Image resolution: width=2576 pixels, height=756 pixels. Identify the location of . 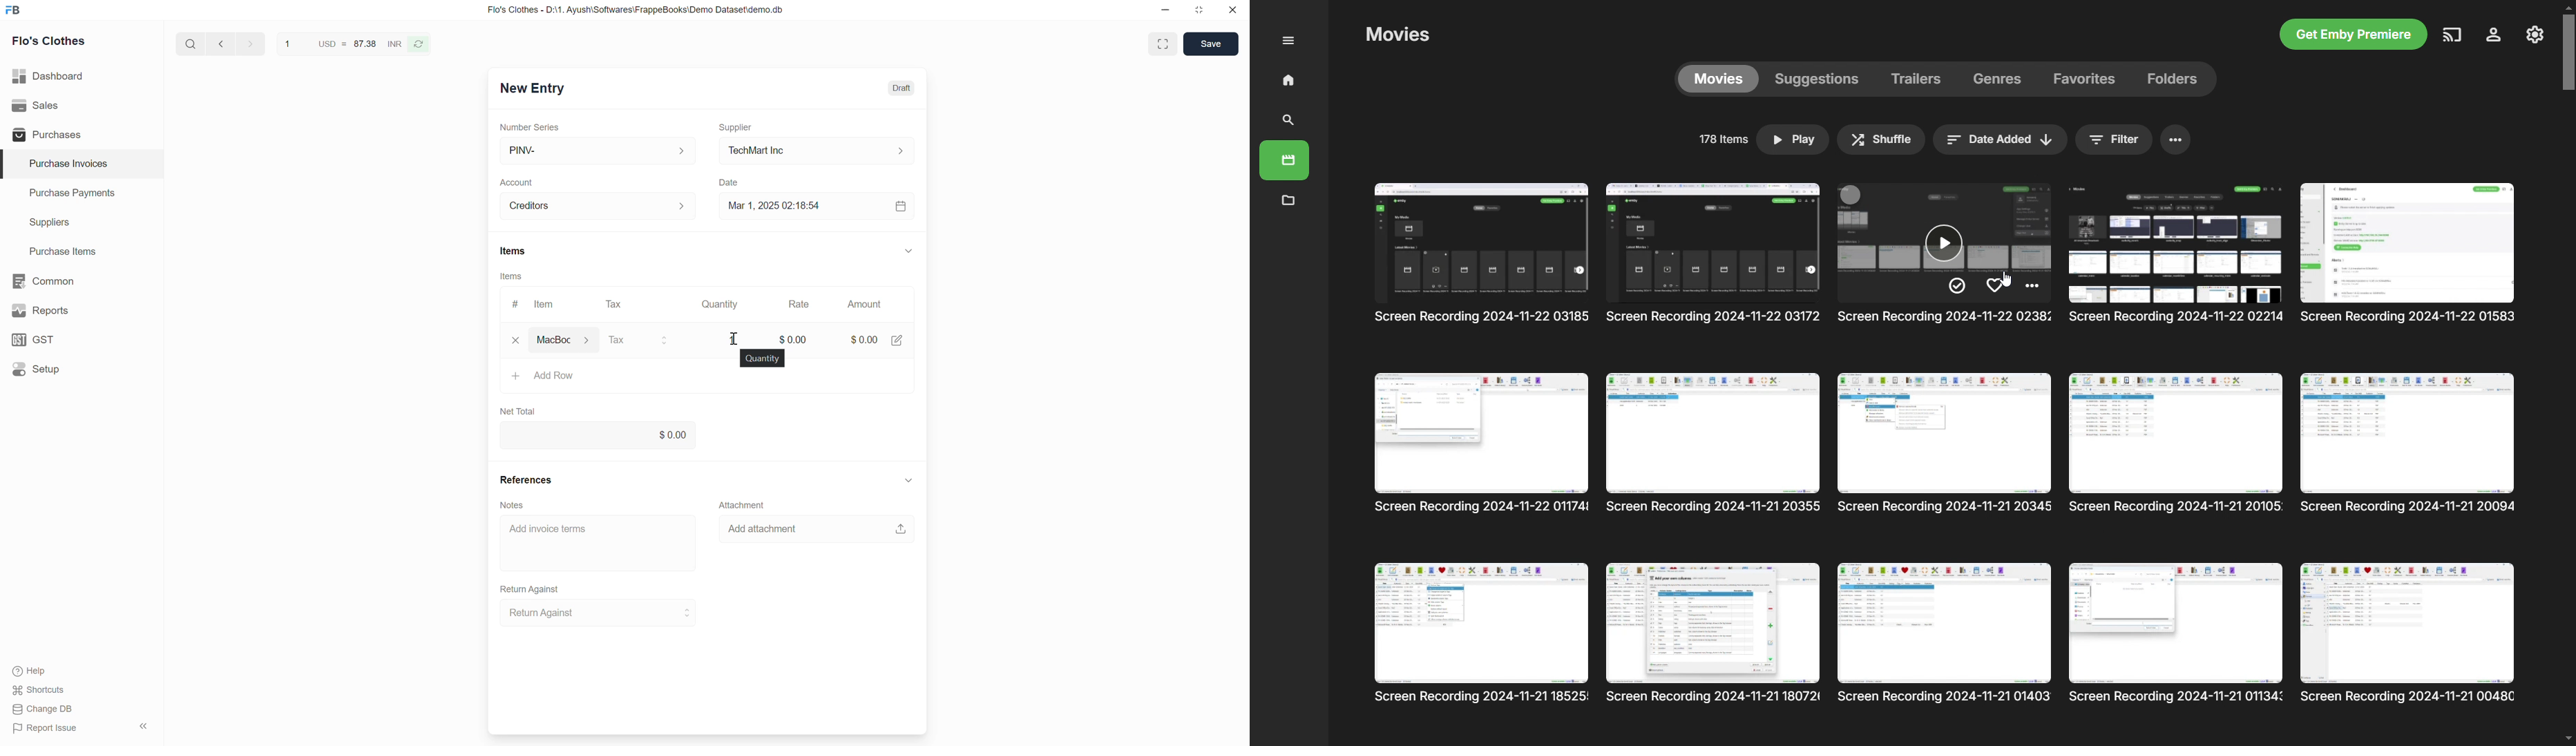
(1715, 257).